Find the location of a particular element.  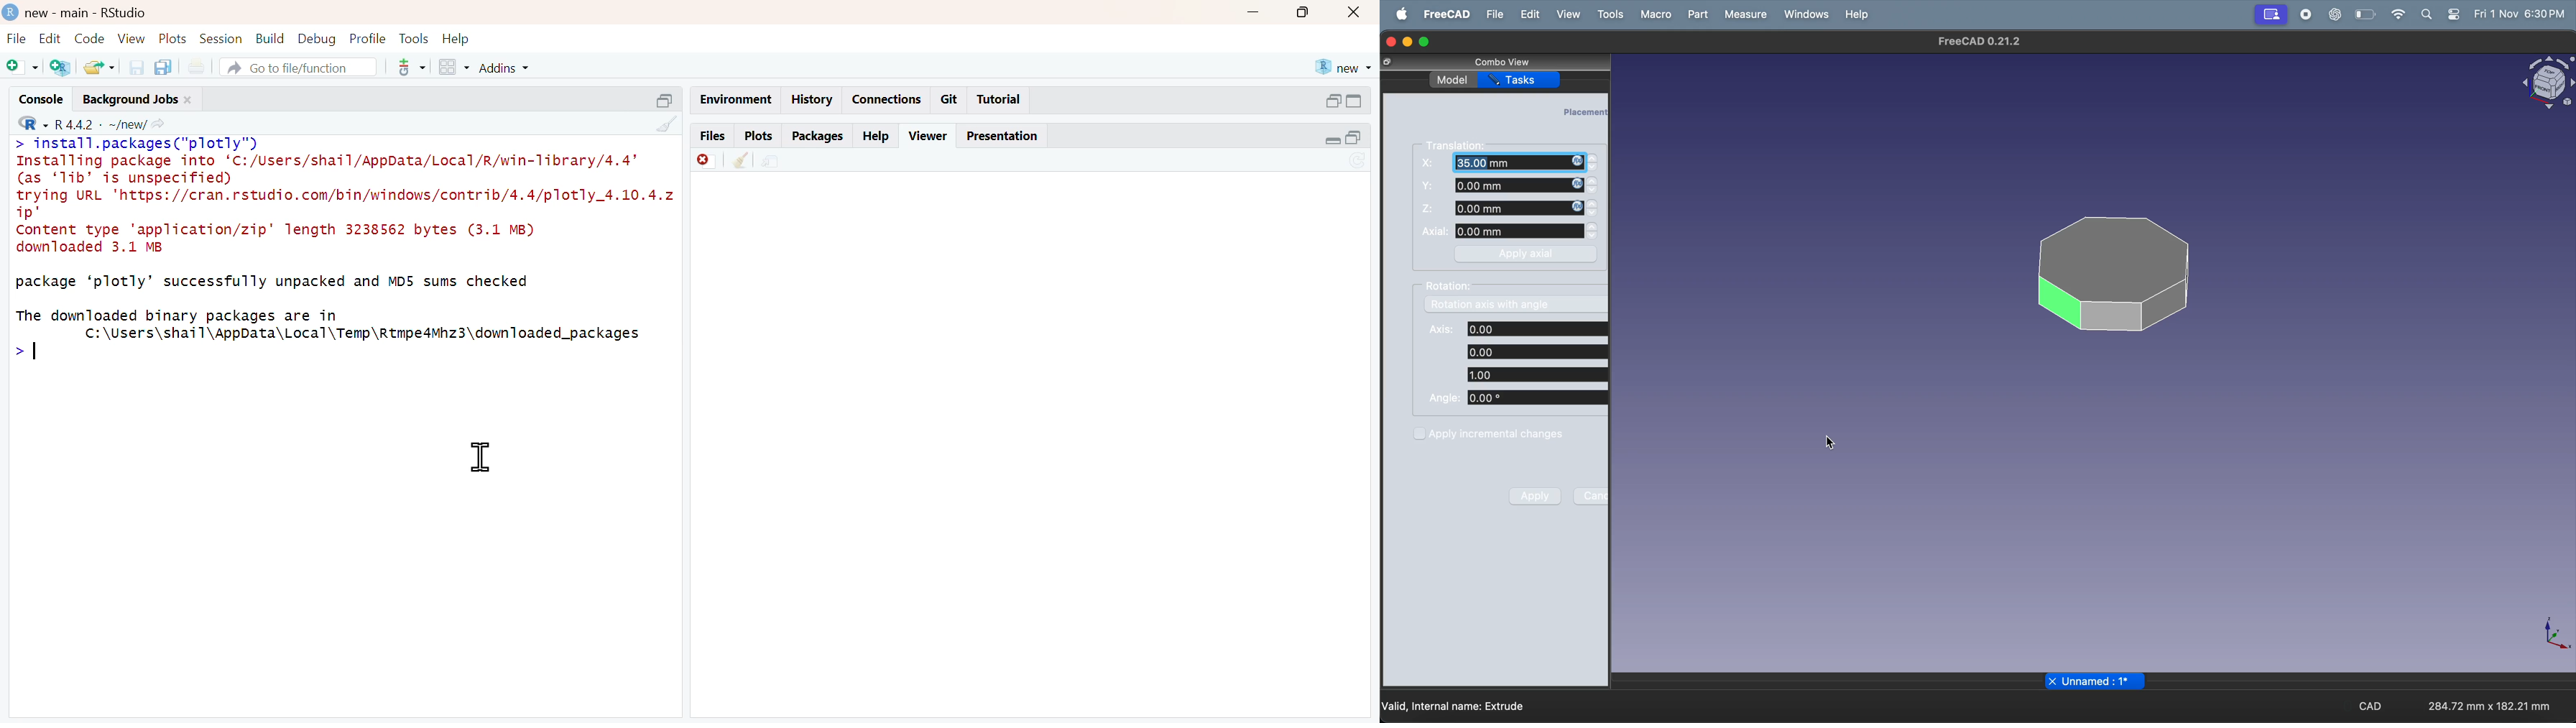

save current document is located at coordinates (136, 67).